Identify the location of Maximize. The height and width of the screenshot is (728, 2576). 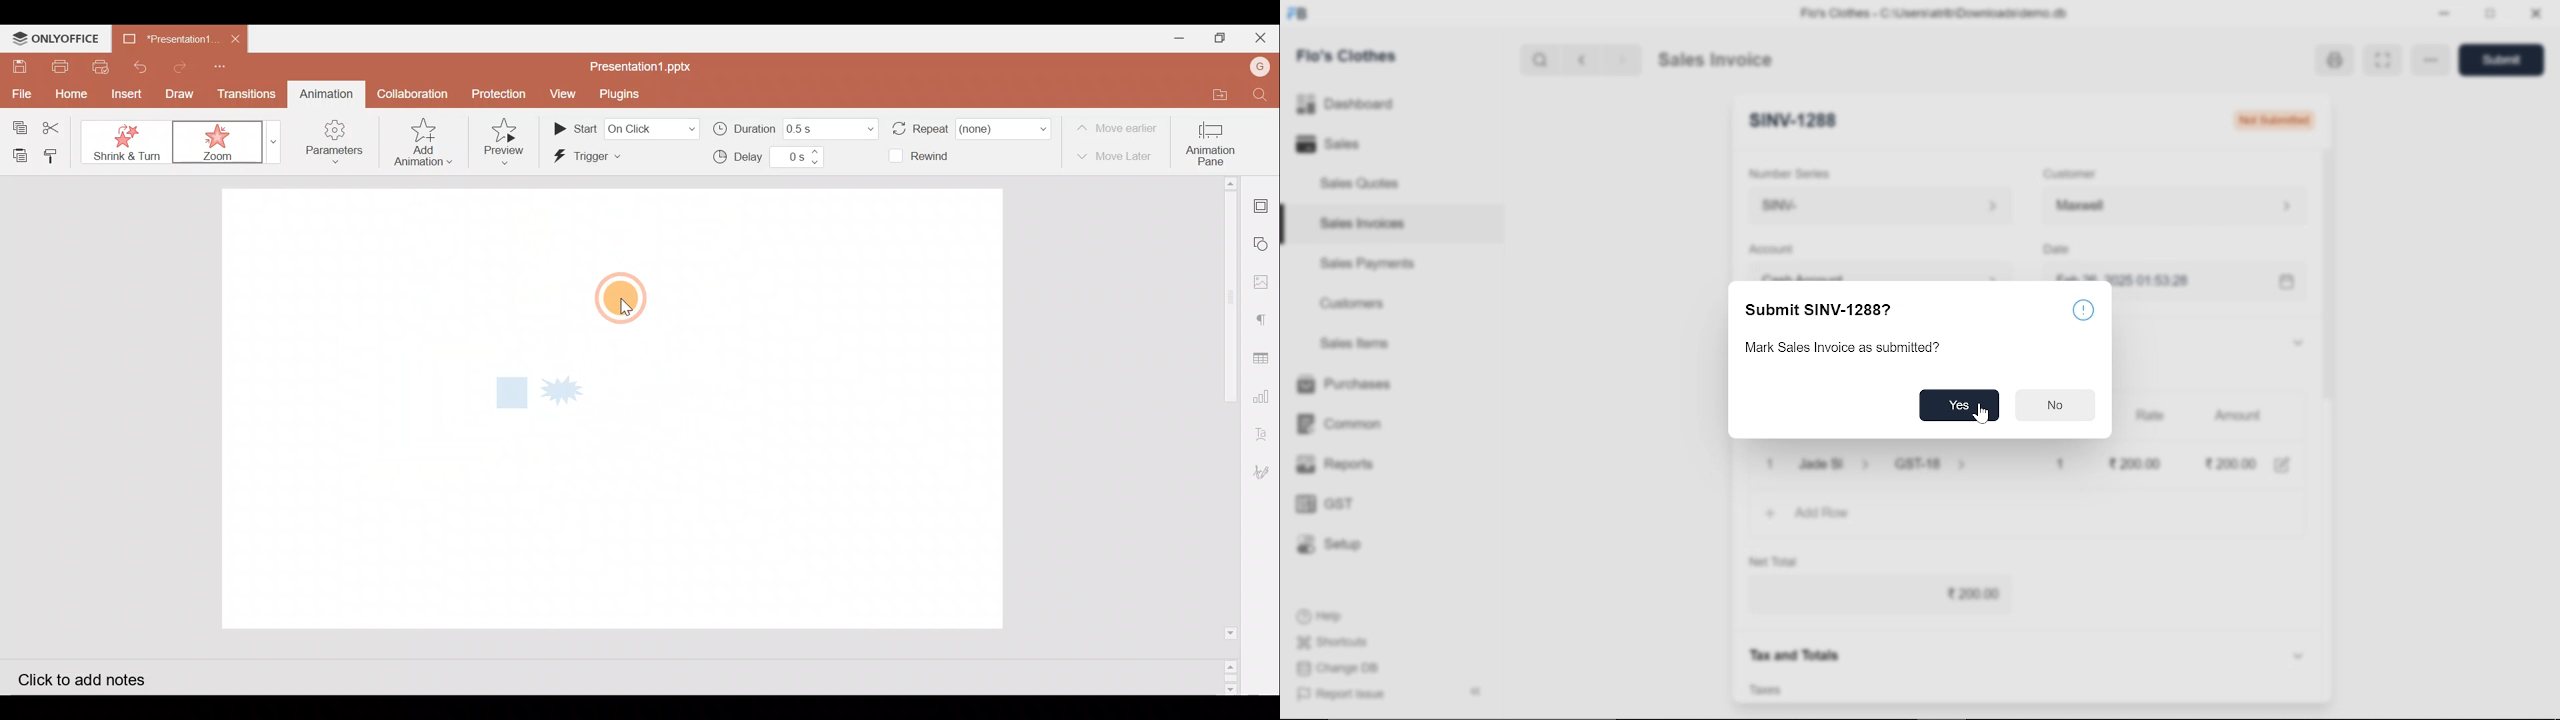
(1217, 38).